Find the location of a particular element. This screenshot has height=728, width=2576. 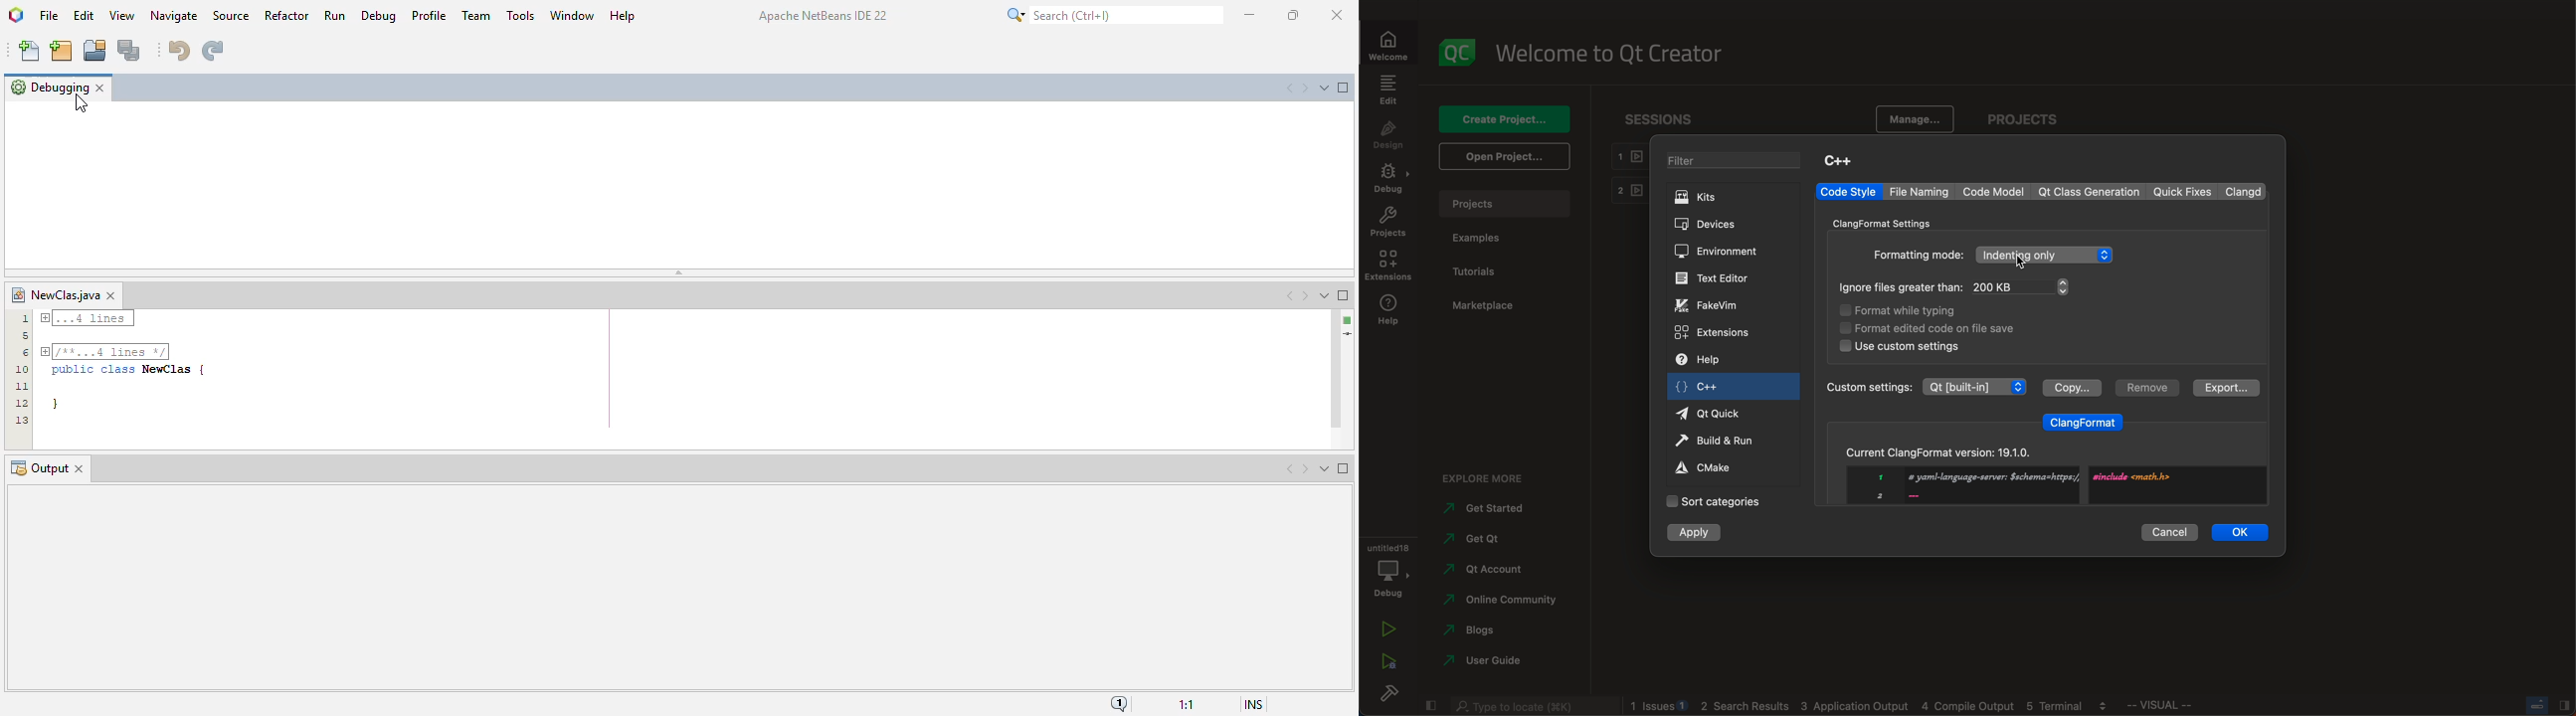

build is located at coordinates (1388, 696).